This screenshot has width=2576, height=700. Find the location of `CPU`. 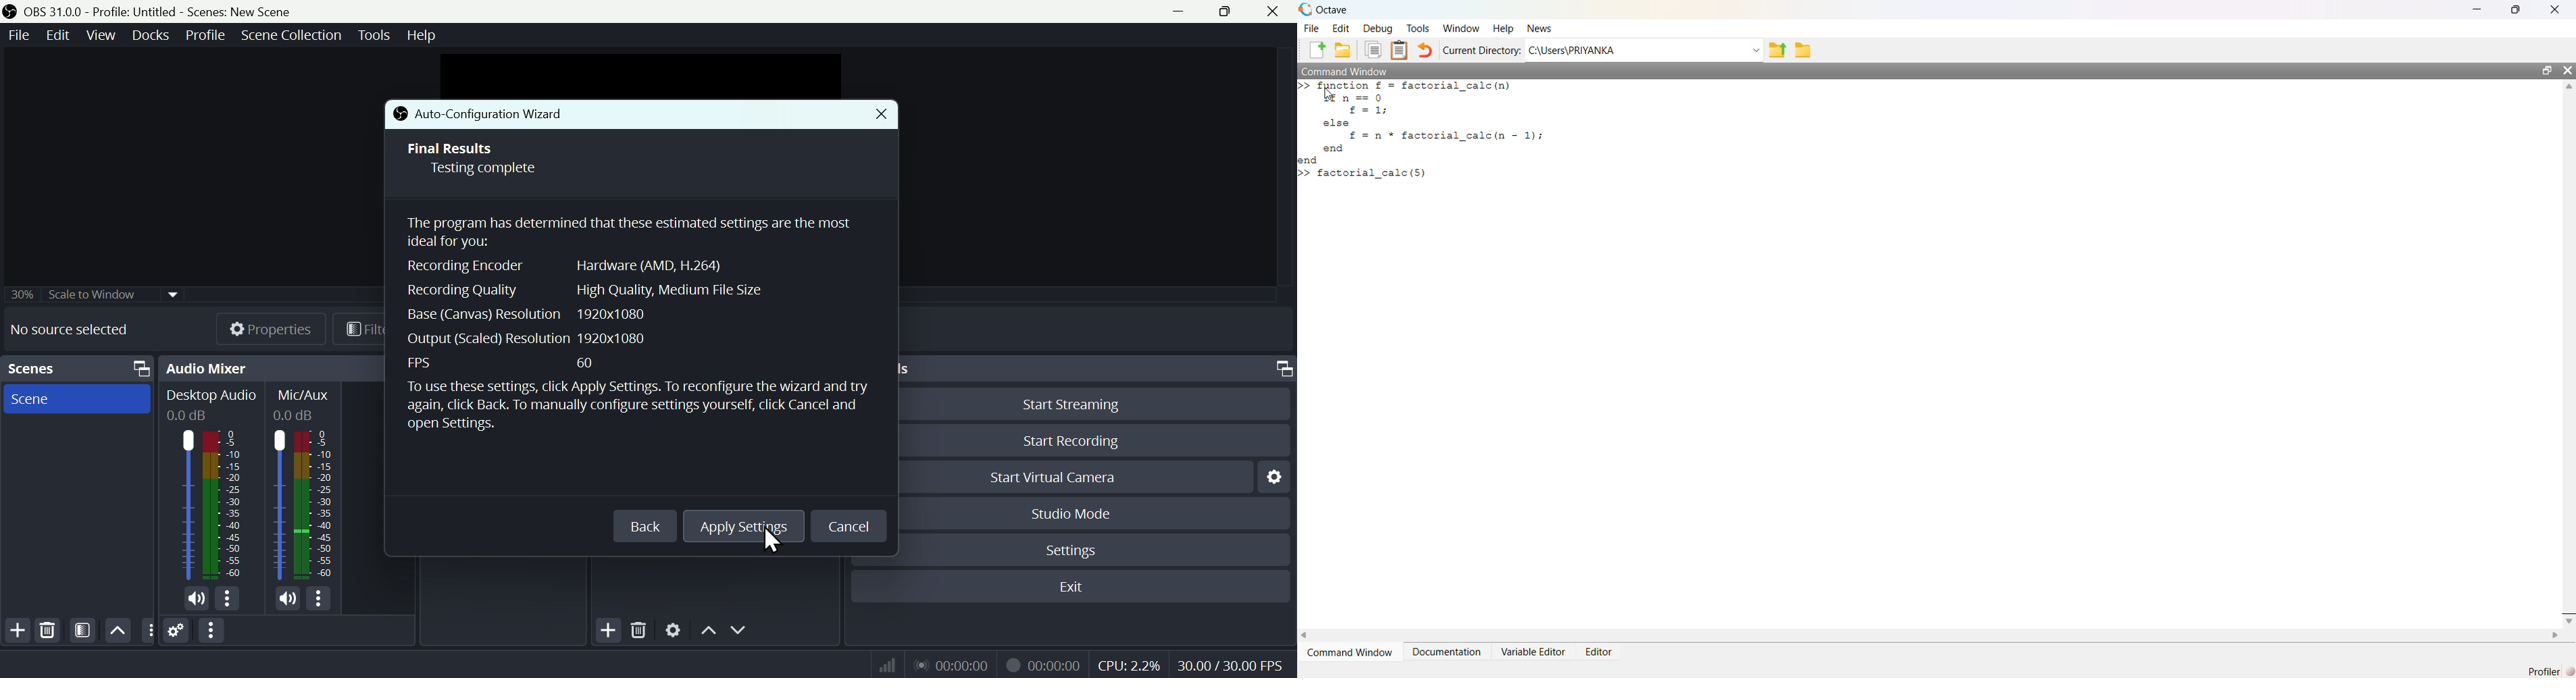

CPU is located at coordinates (1128, 663).